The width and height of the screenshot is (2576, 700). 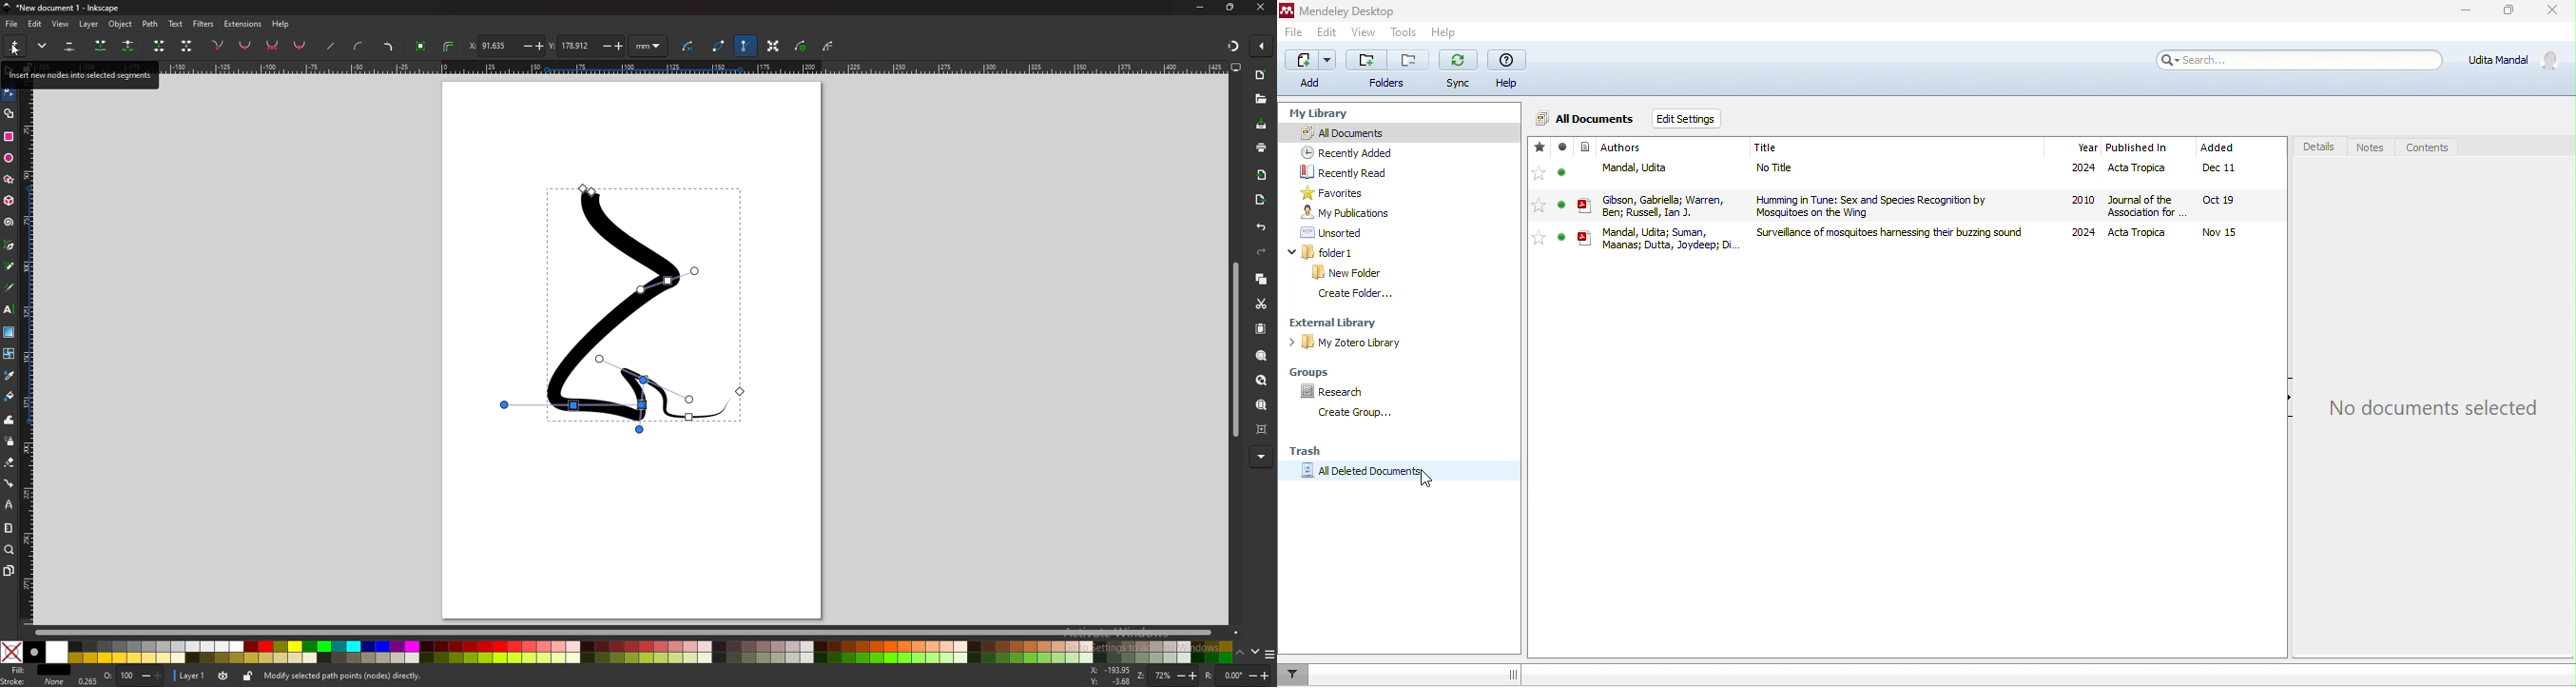 What do you see at coordinates (9, 266) in the screenshot?
I see `pencil` at bounding box center [9, 266].